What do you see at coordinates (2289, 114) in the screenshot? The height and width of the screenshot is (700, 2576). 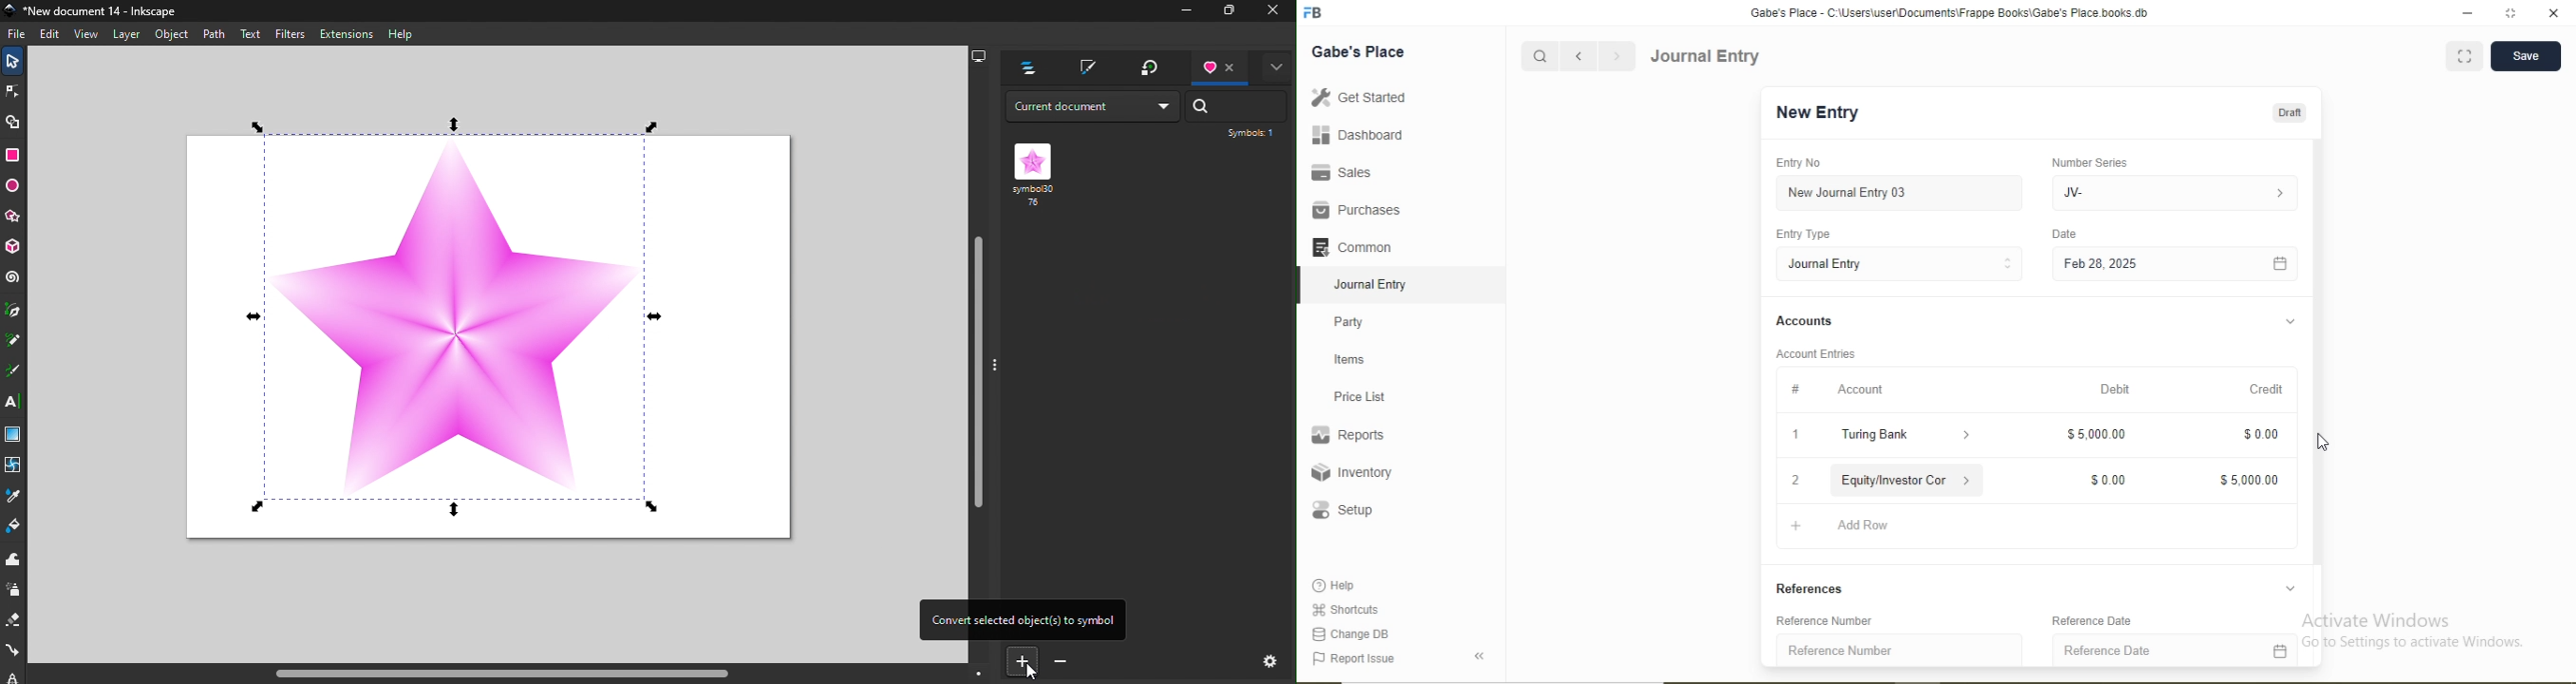 I see `Draft` at bounding box center [2289, 114].